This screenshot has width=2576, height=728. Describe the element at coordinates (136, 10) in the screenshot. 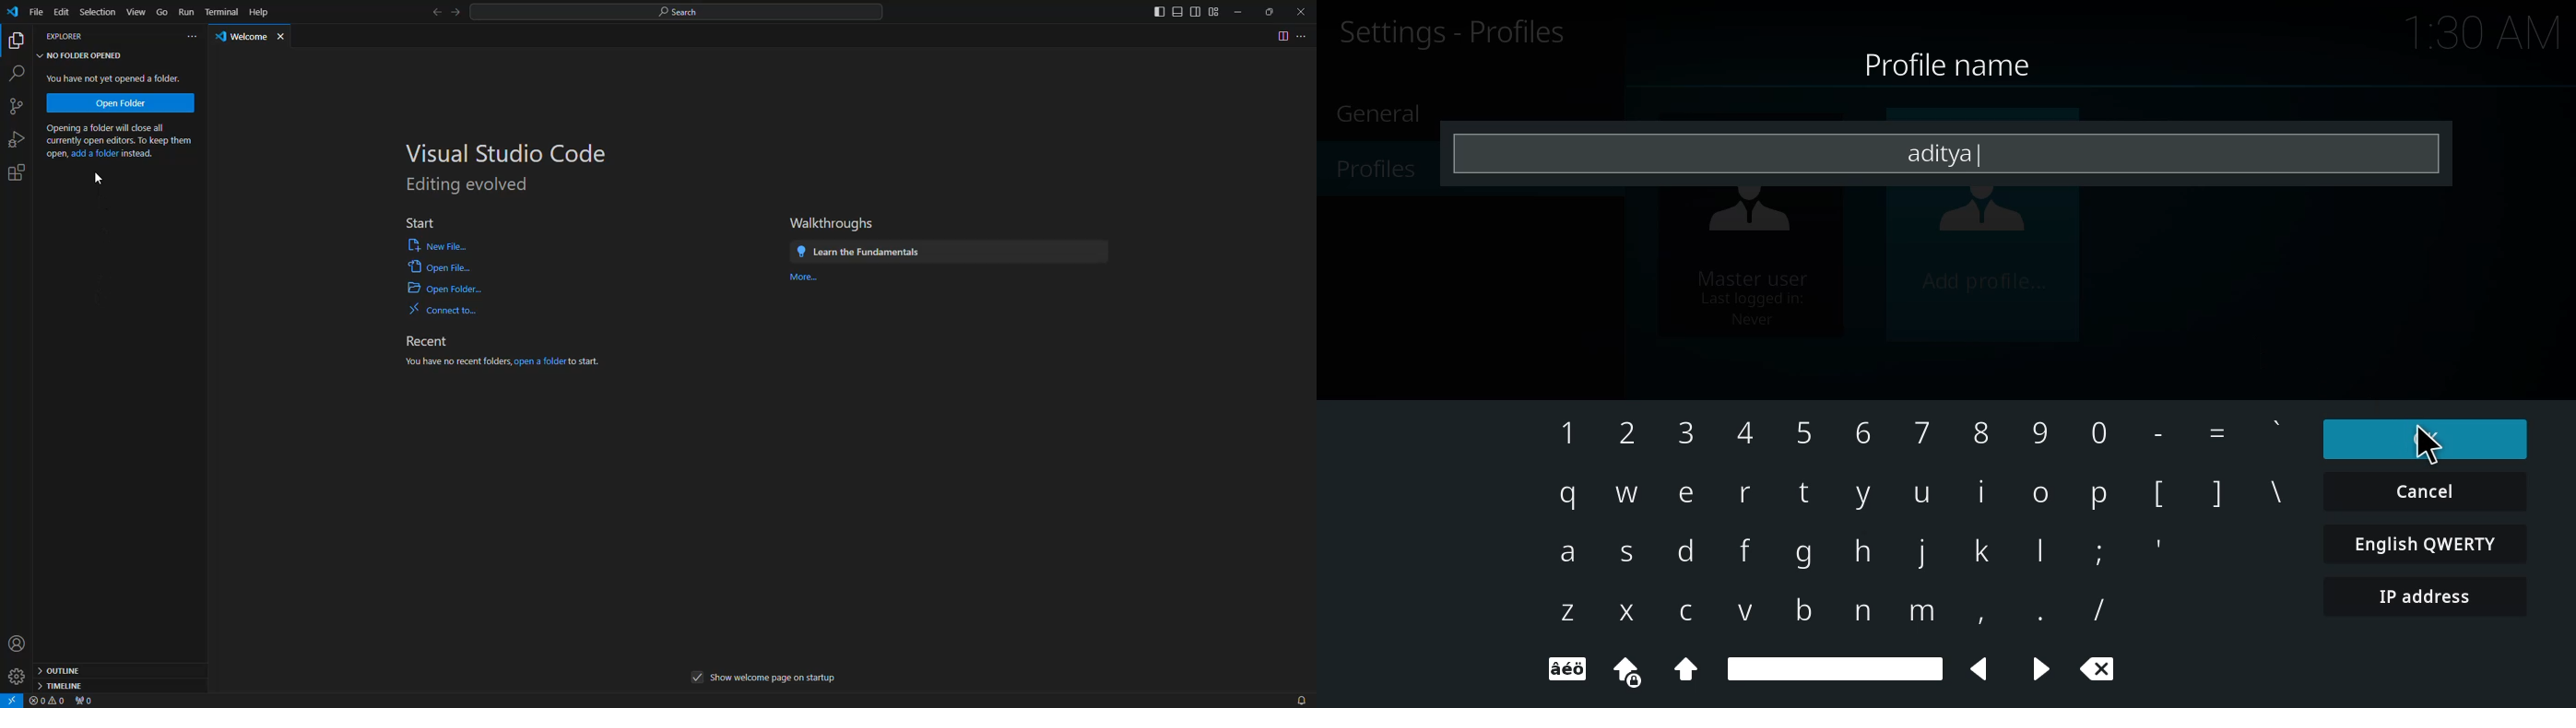

I see `view` at that location.